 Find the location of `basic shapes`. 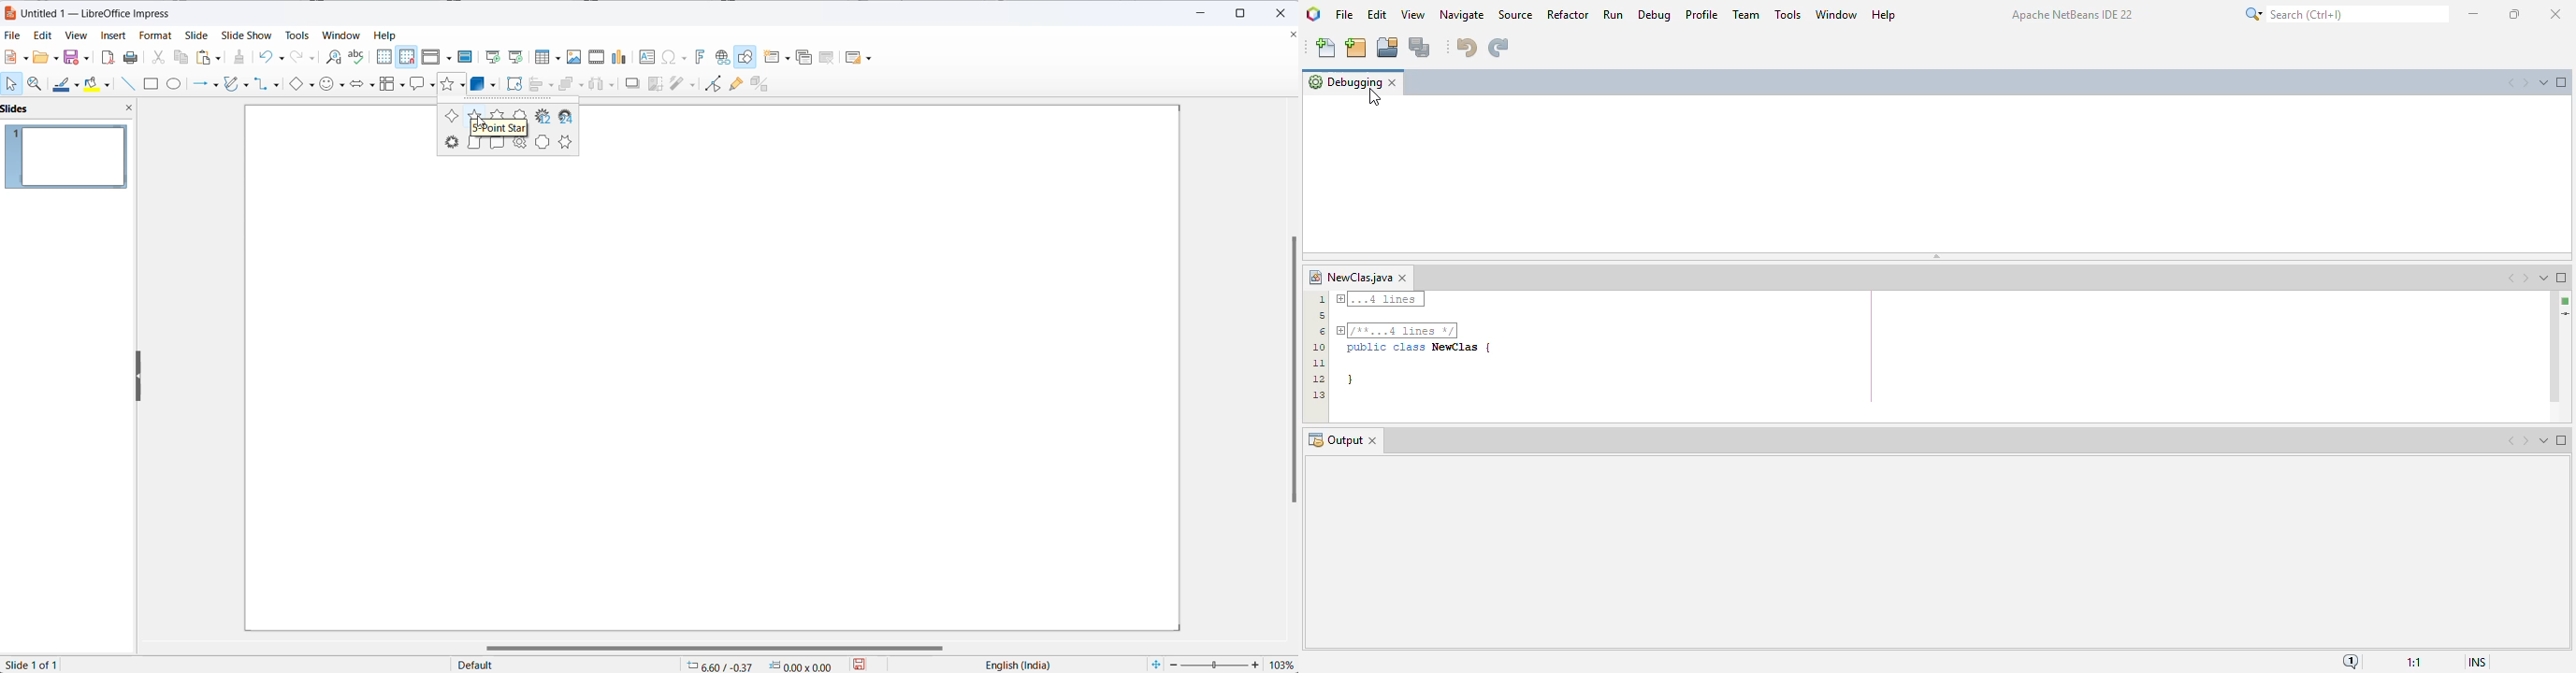

basic shapes is located at coordinates (304, 85).